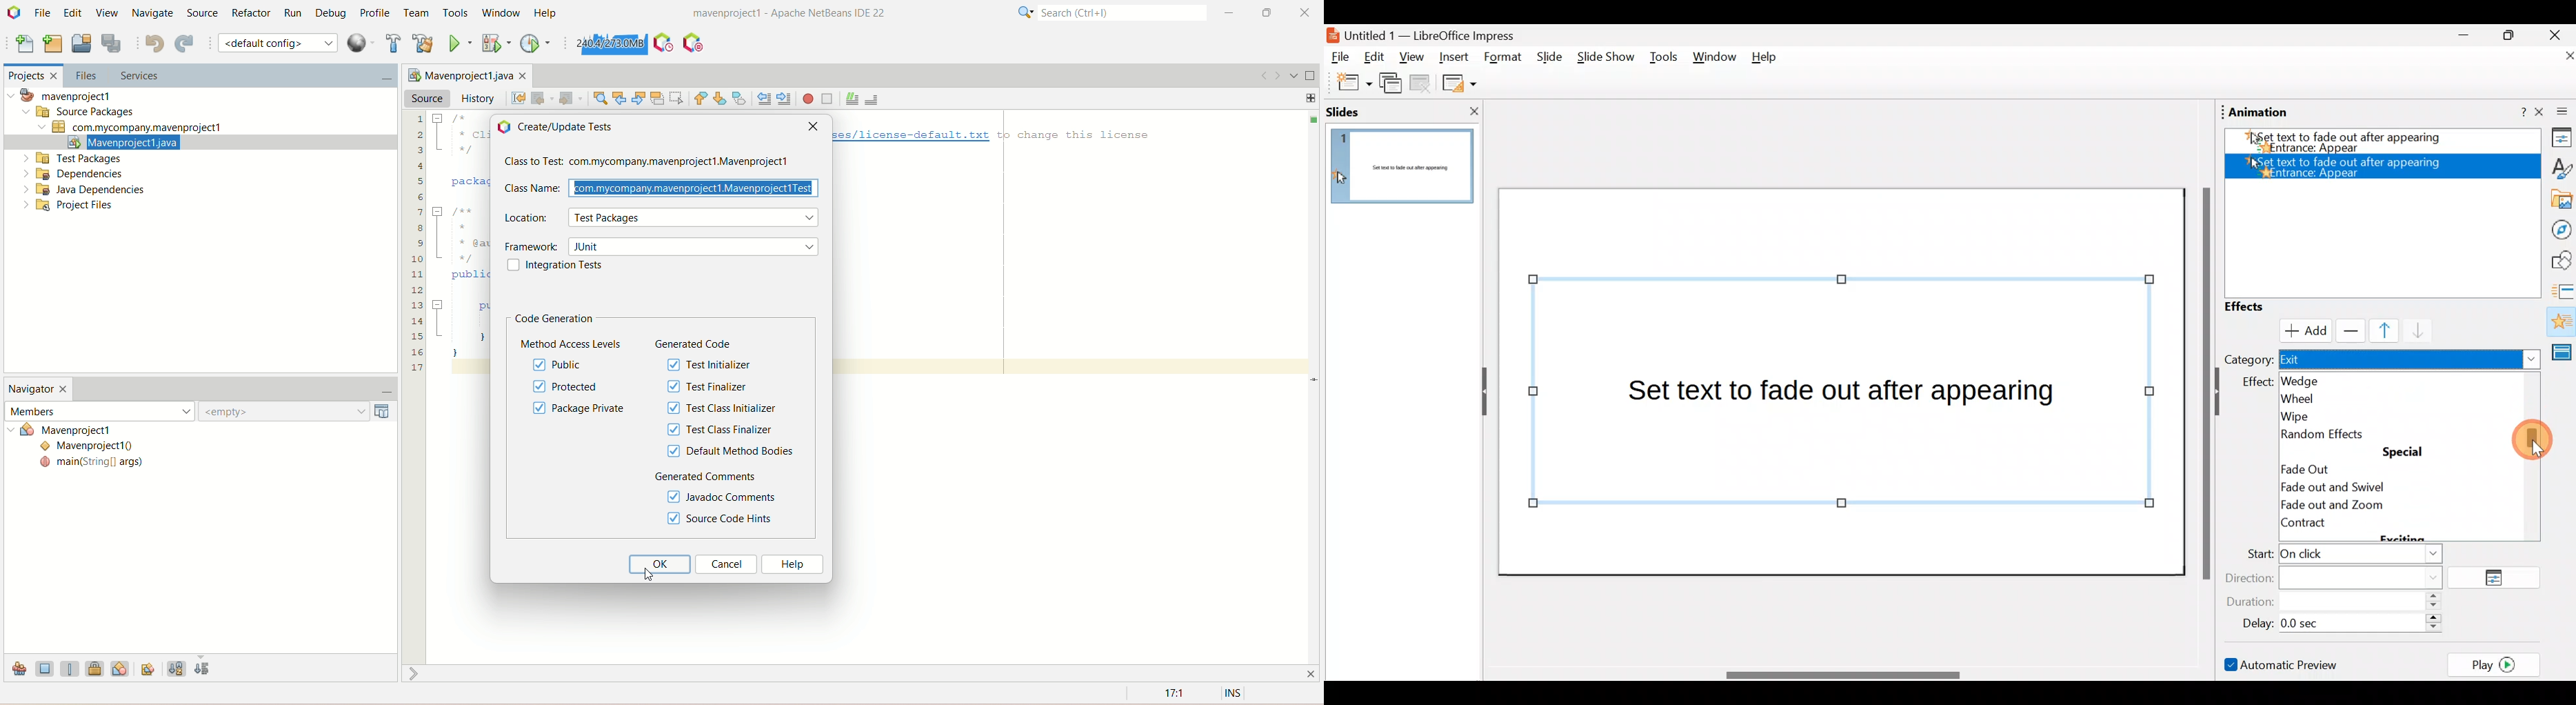 This screenshot has height=728, width=2576. Describe the element at coordinates (2316, 380) in the screenshot. I see `Wedge` at that location.